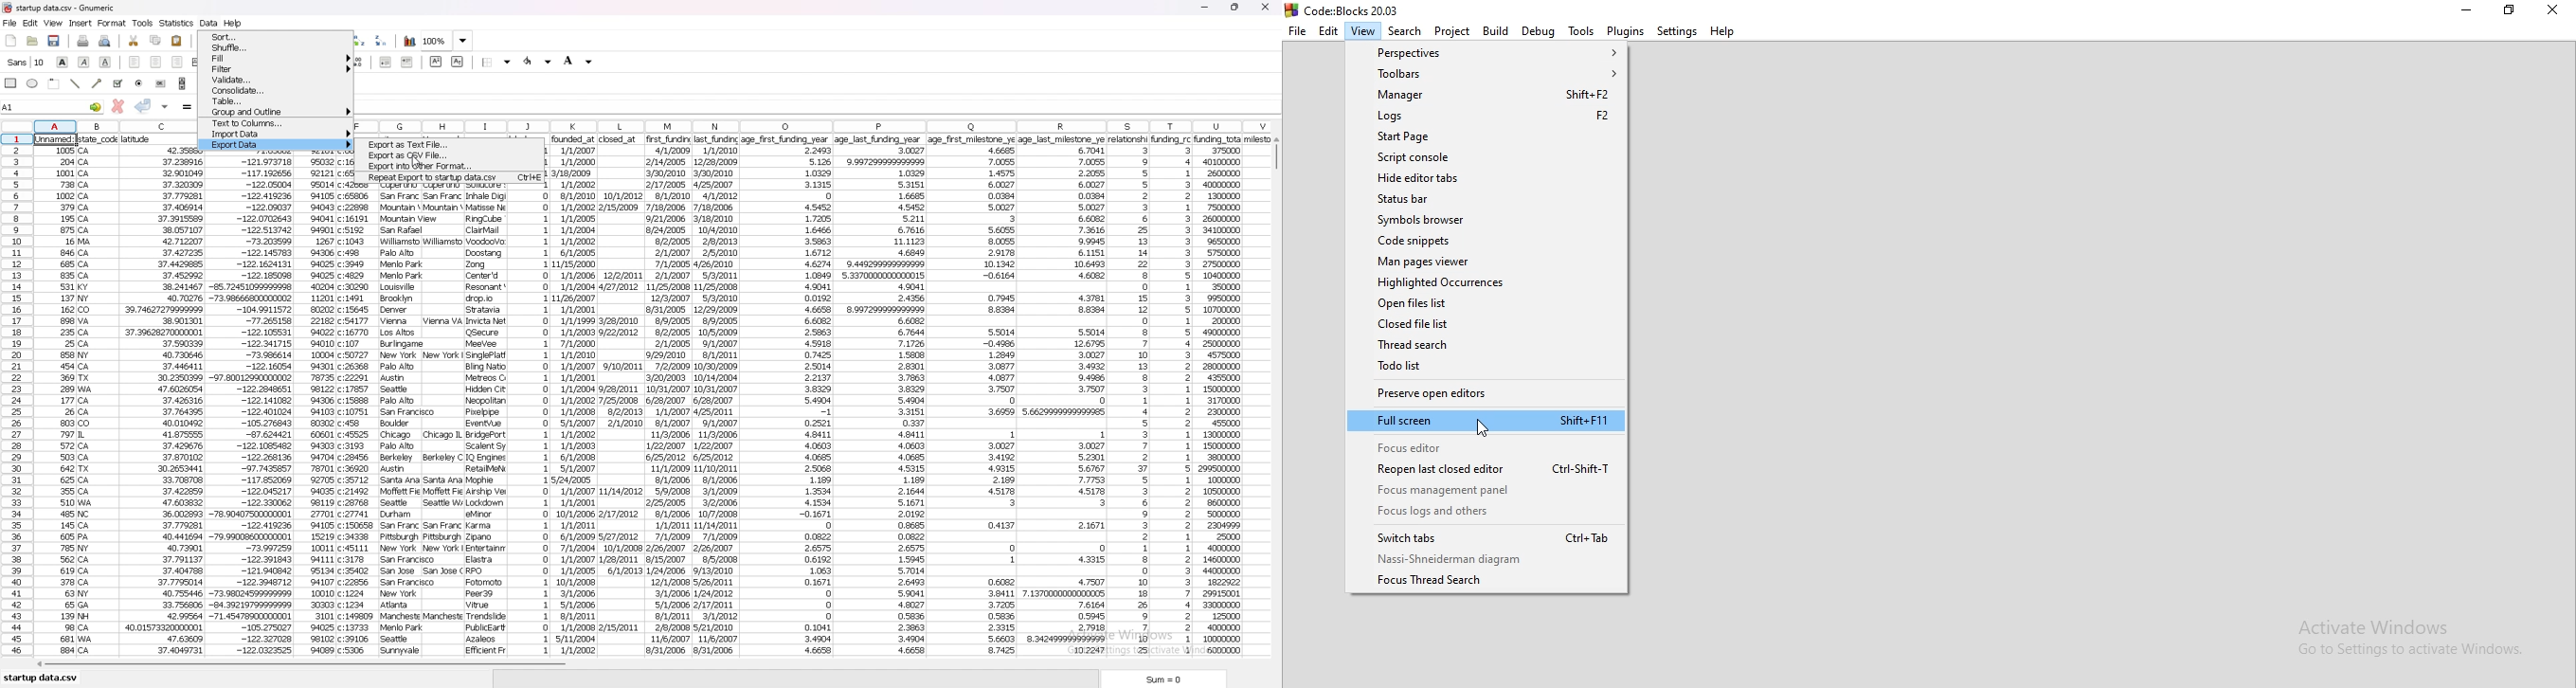  I want to click on Help, so click(1722, 30).